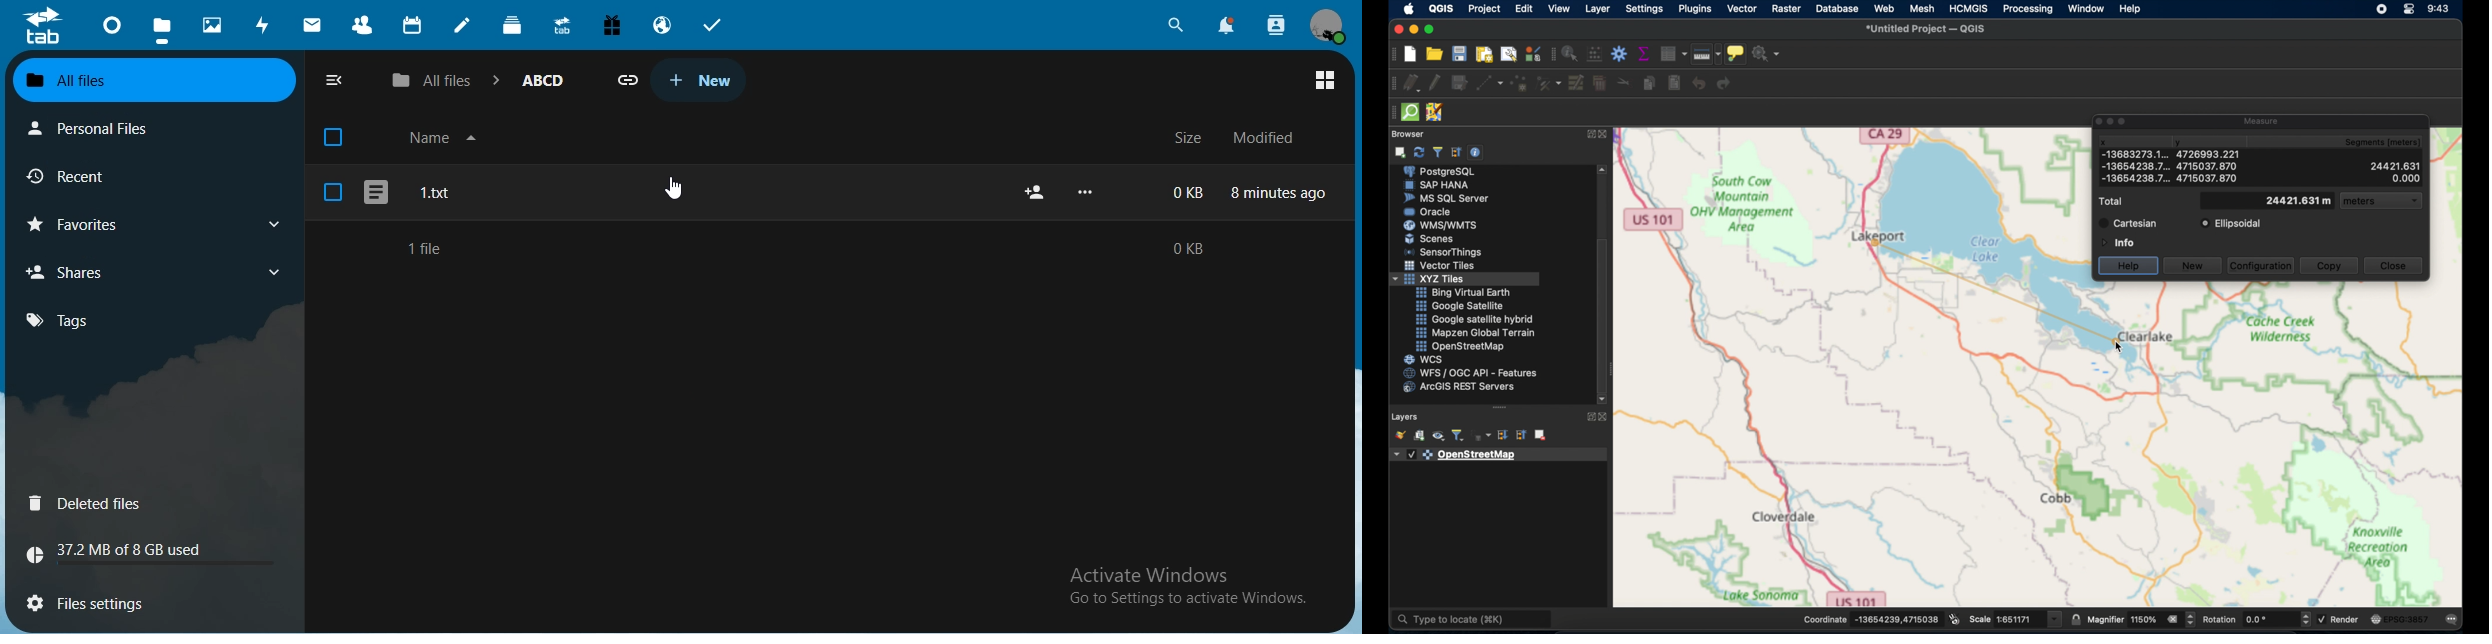 This screenshot has height=644, width=2492. Describe the element at coordinates (543, 79) in the screenshot. I see `AABCD` at that location.